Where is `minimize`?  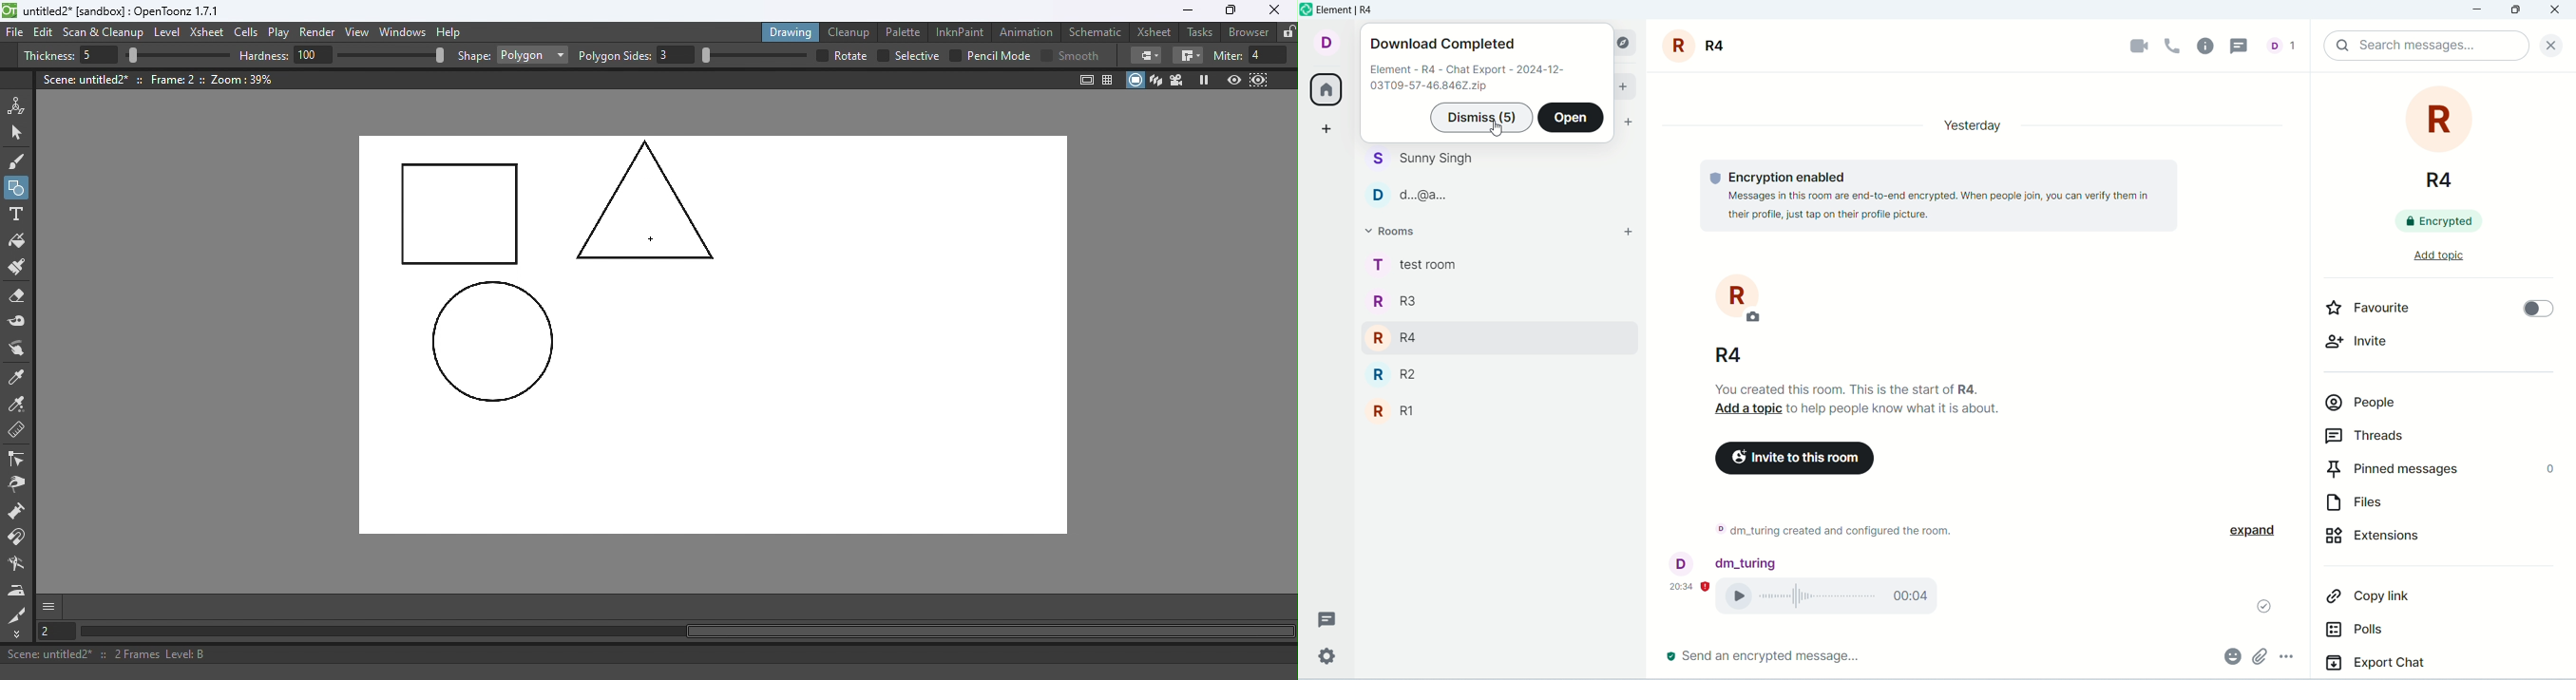
minimize is located at coordinates (2480, 11).